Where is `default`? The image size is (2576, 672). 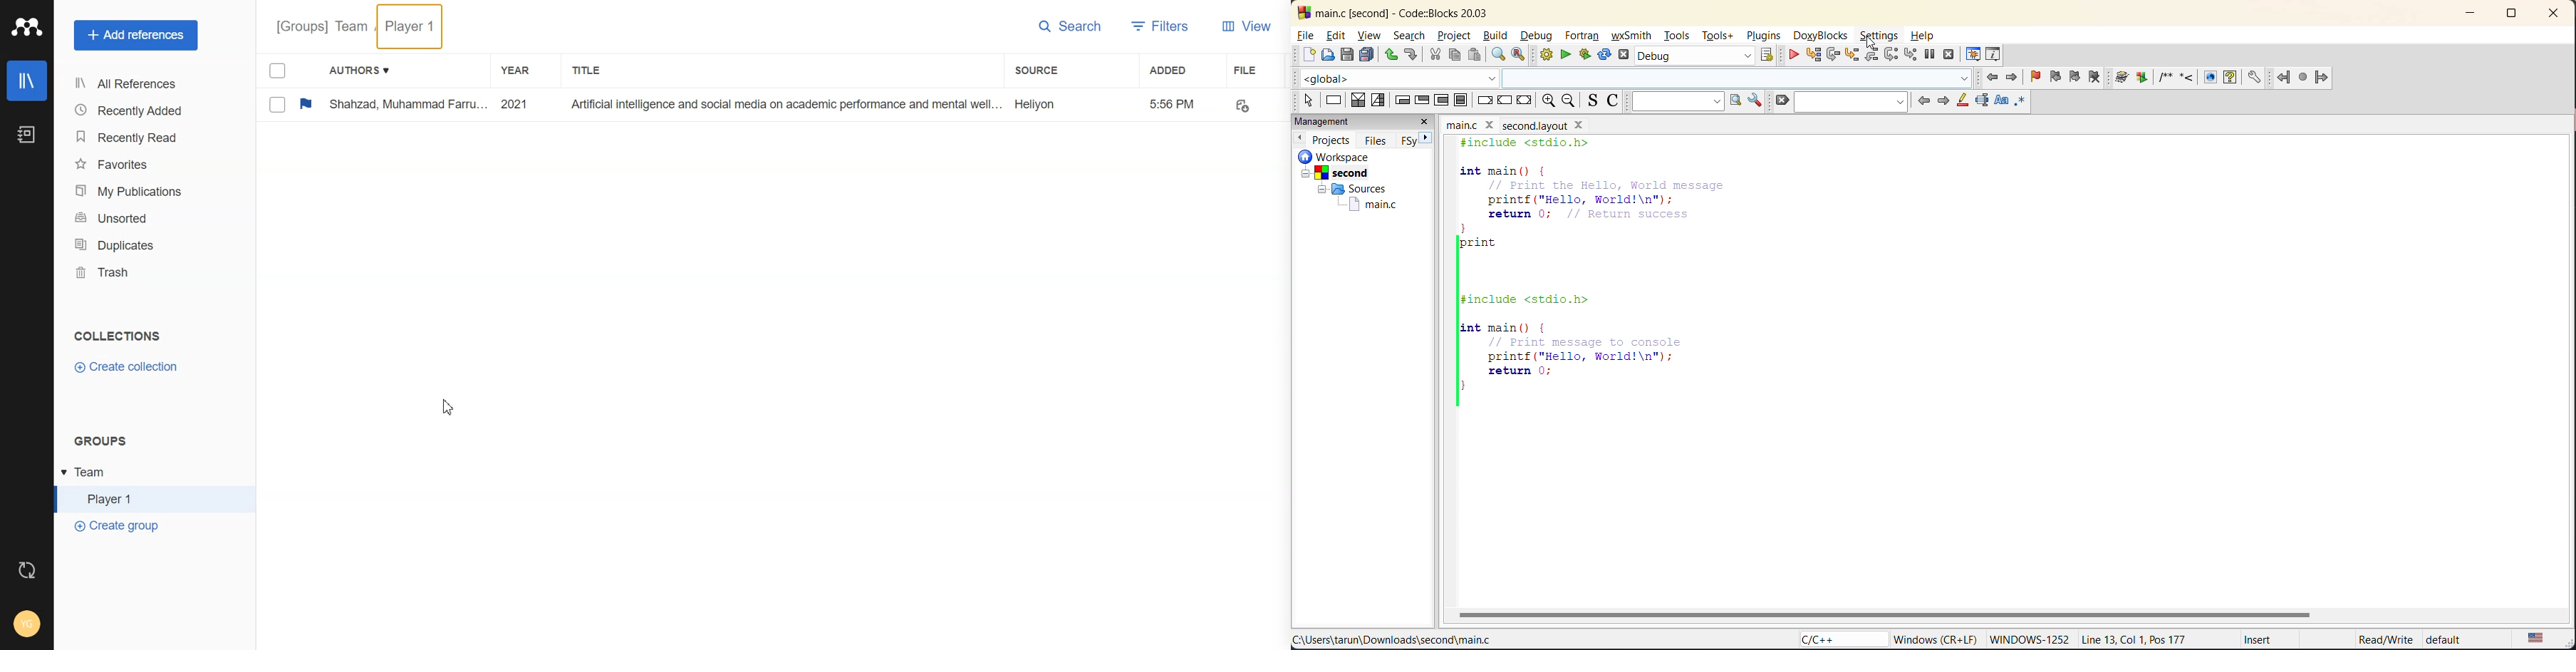 default is located at coordinates (2456, 640).